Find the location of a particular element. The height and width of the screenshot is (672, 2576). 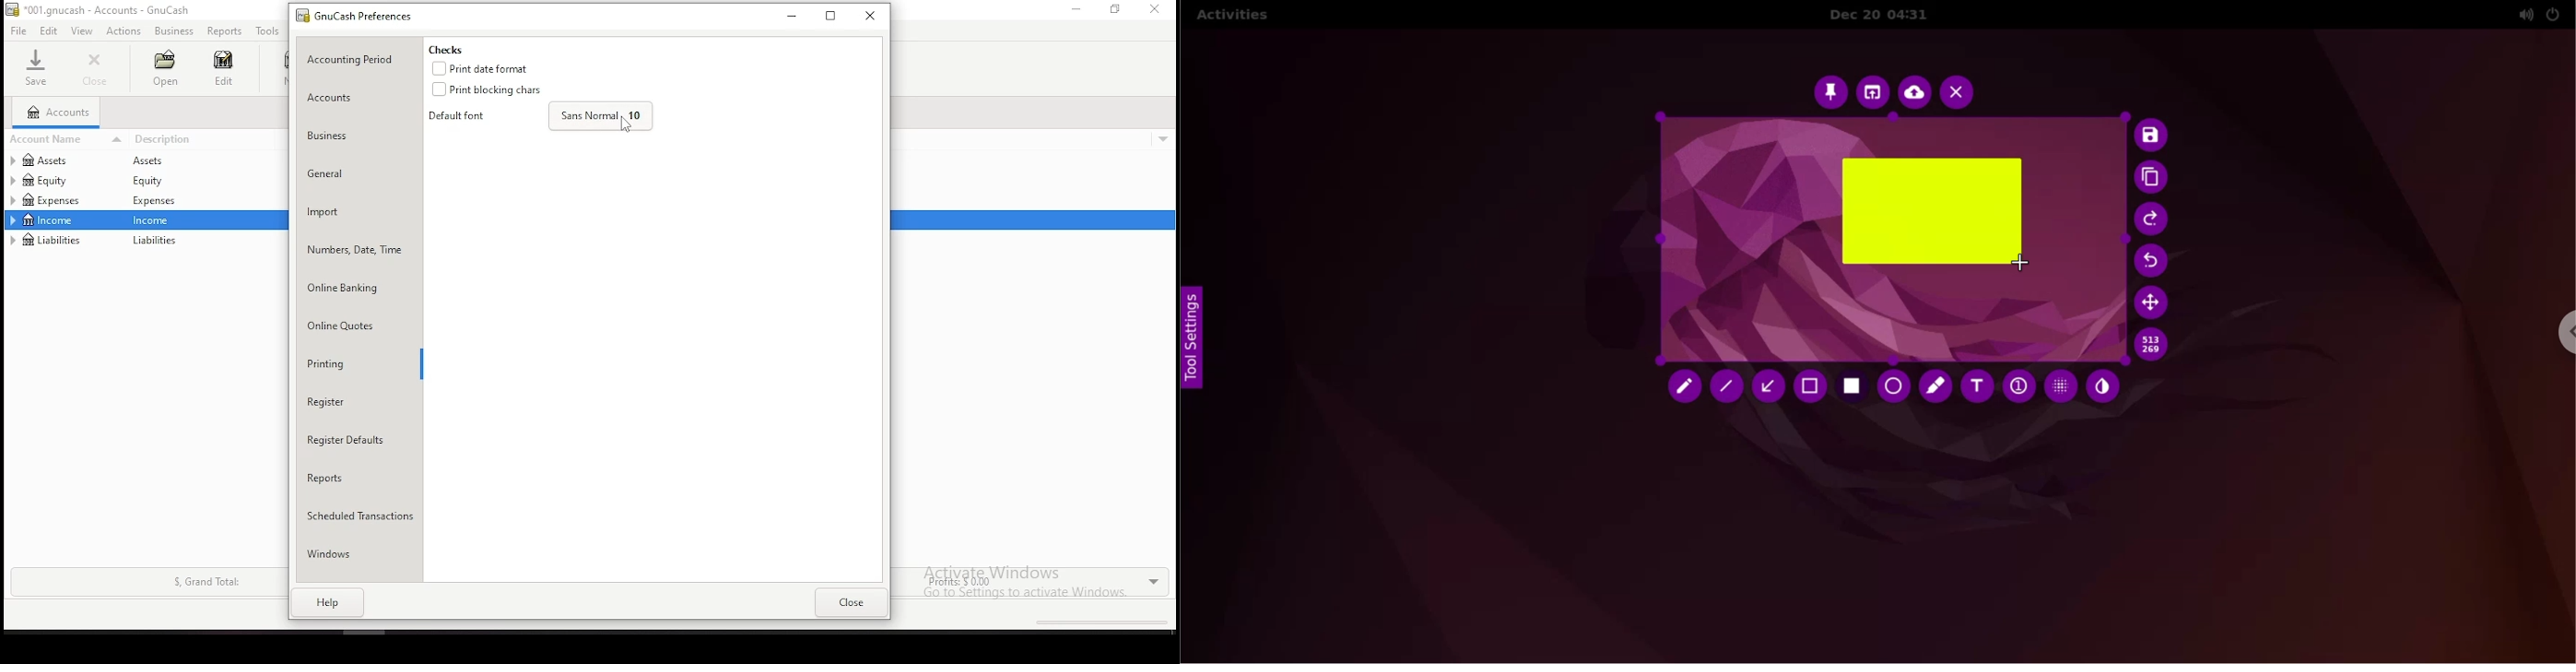

file is located at coordinates (18, 31).